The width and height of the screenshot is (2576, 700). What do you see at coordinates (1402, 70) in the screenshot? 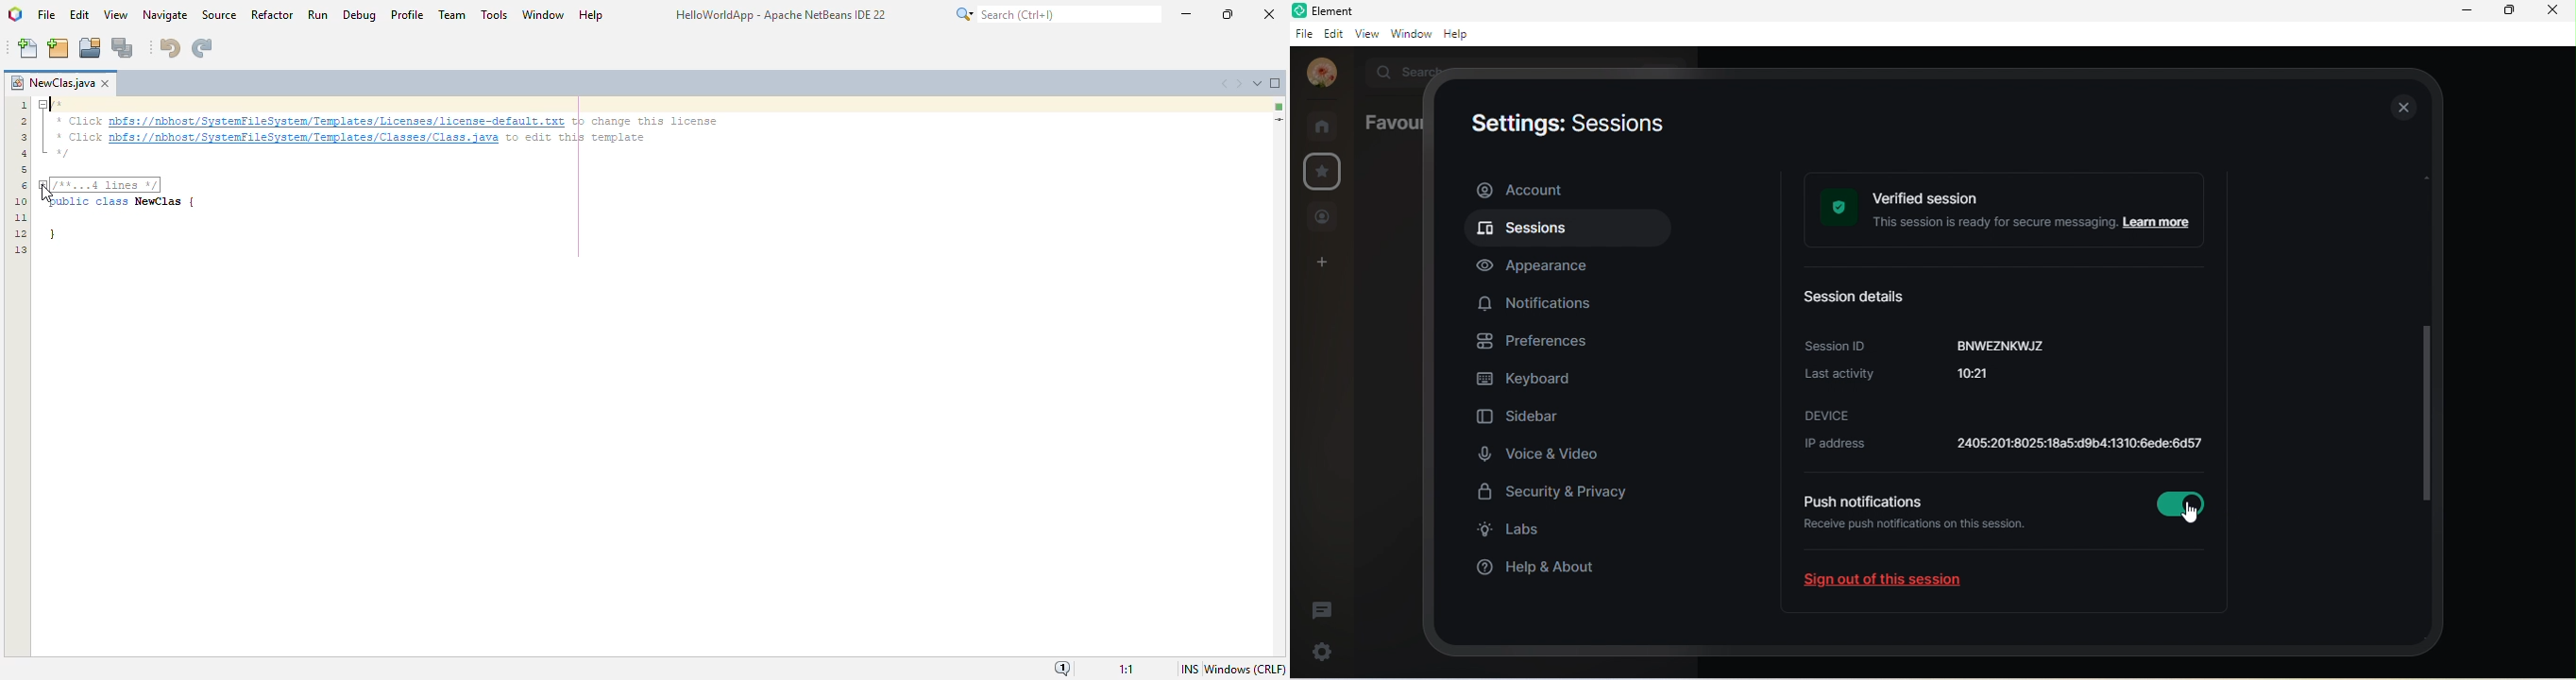
I see `search` at bounding box center [1402, 70].